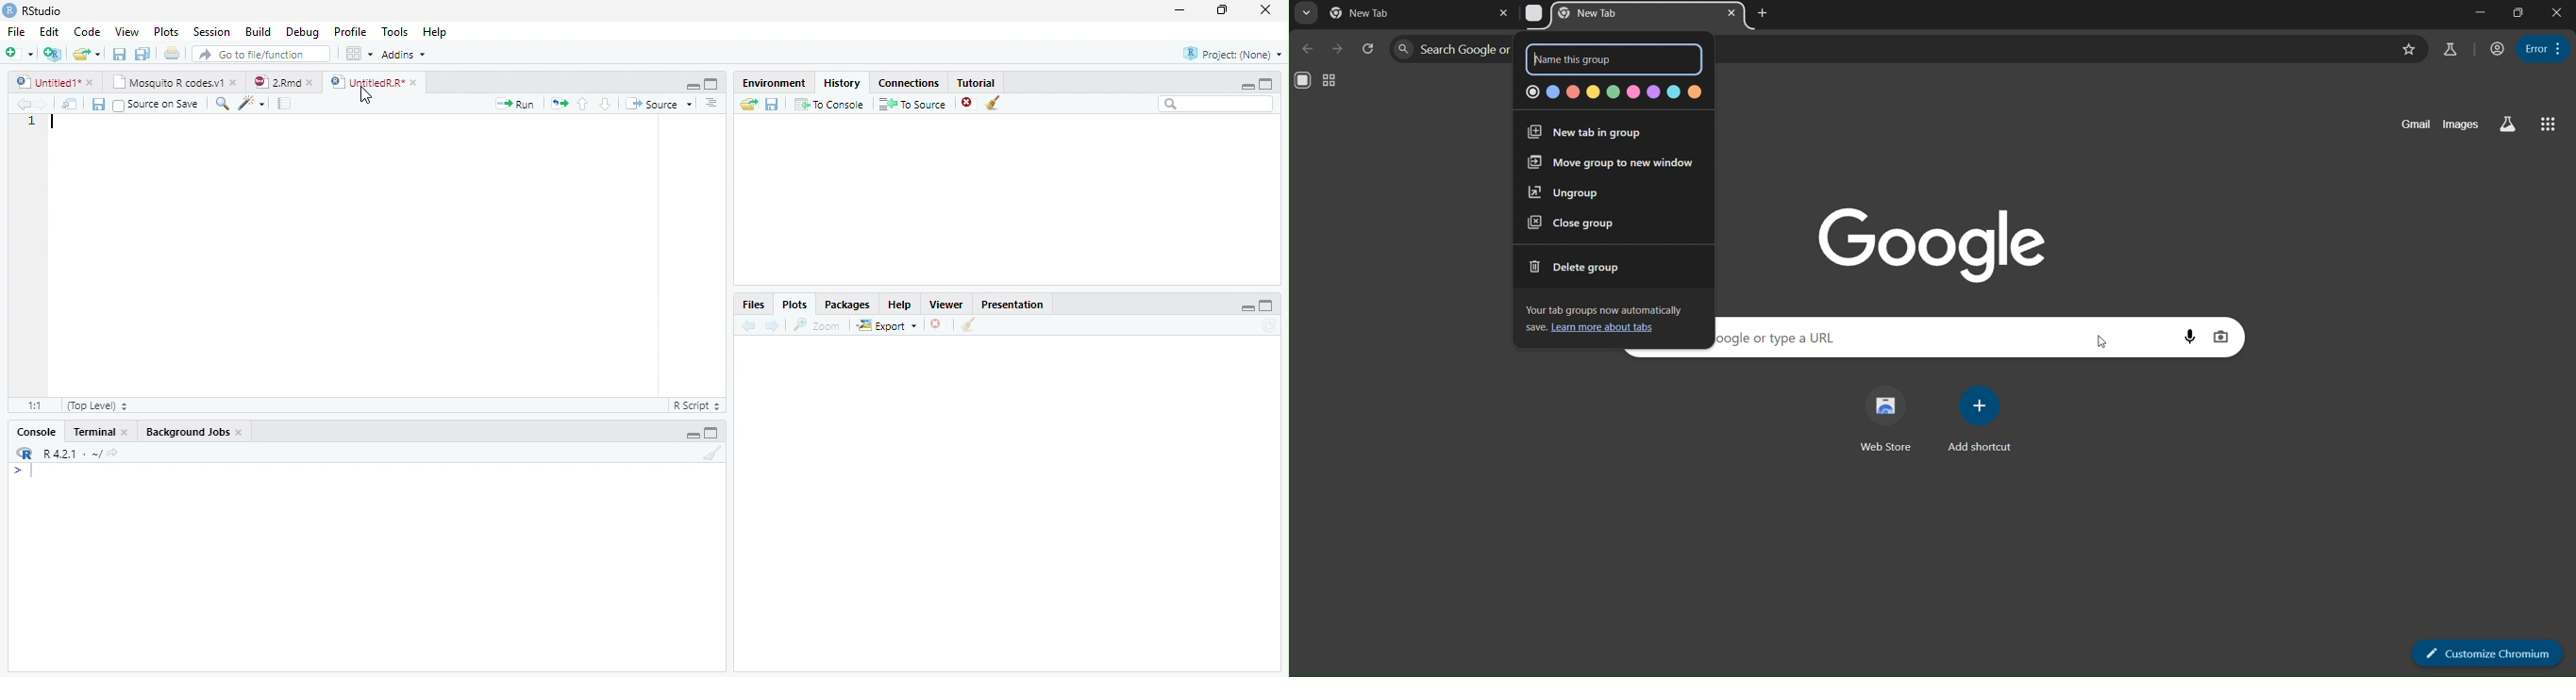  I want to click on Viewer, so click(947, 305).